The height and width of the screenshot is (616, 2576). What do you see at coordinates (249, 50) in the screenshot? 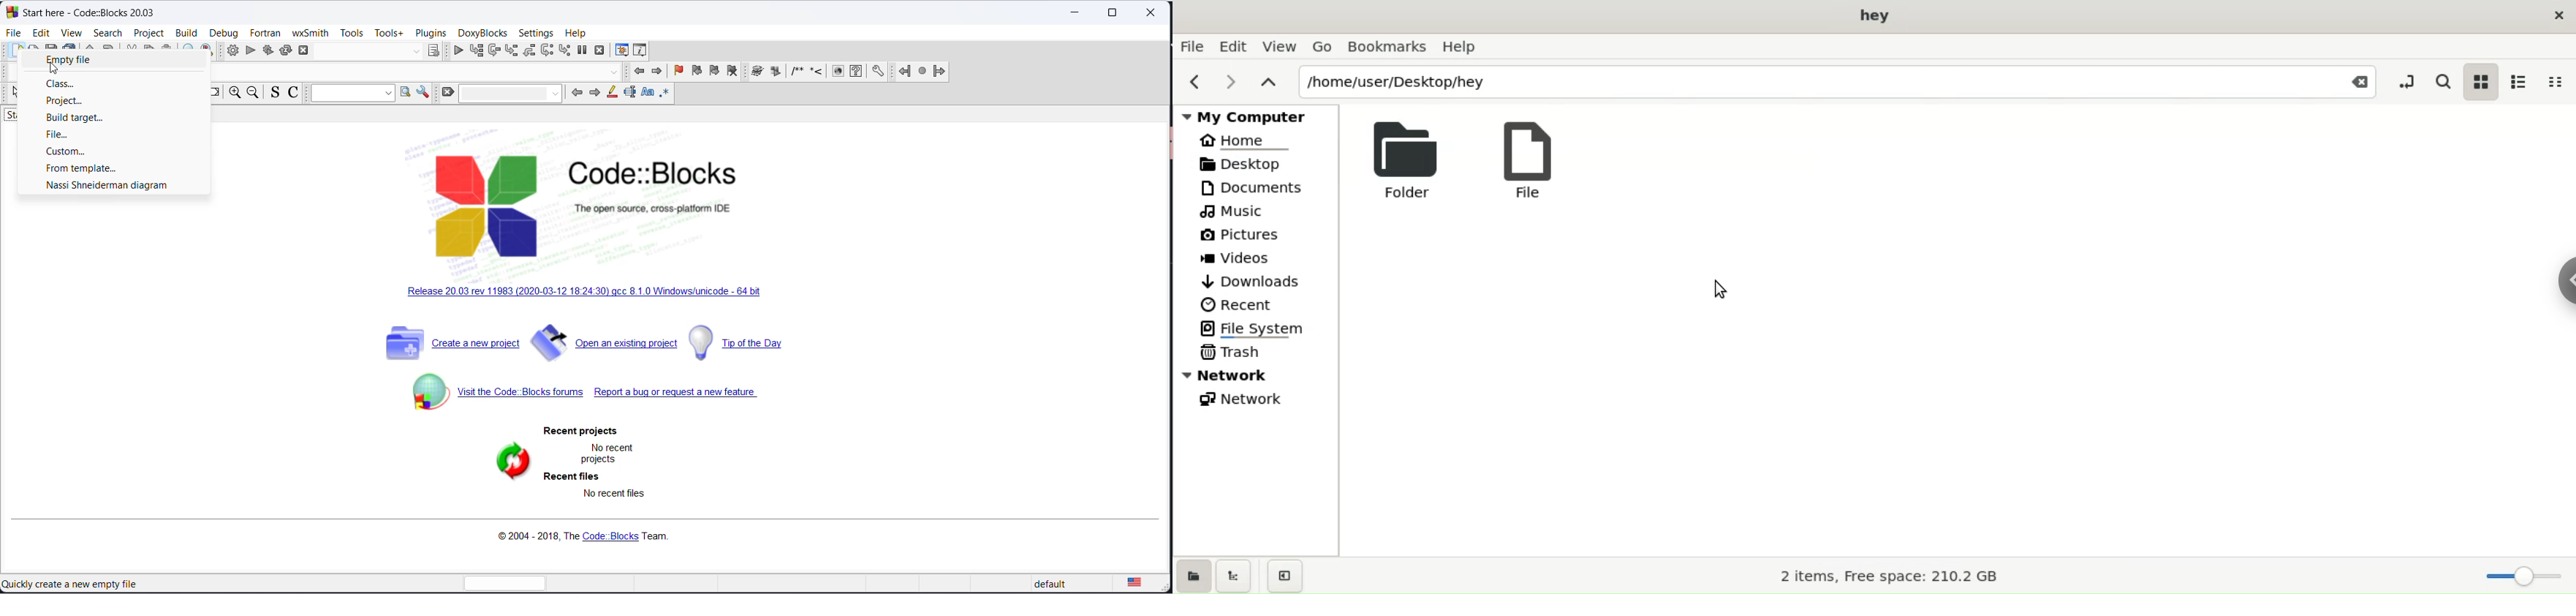
I see `run` at bounding box center [249, 50].